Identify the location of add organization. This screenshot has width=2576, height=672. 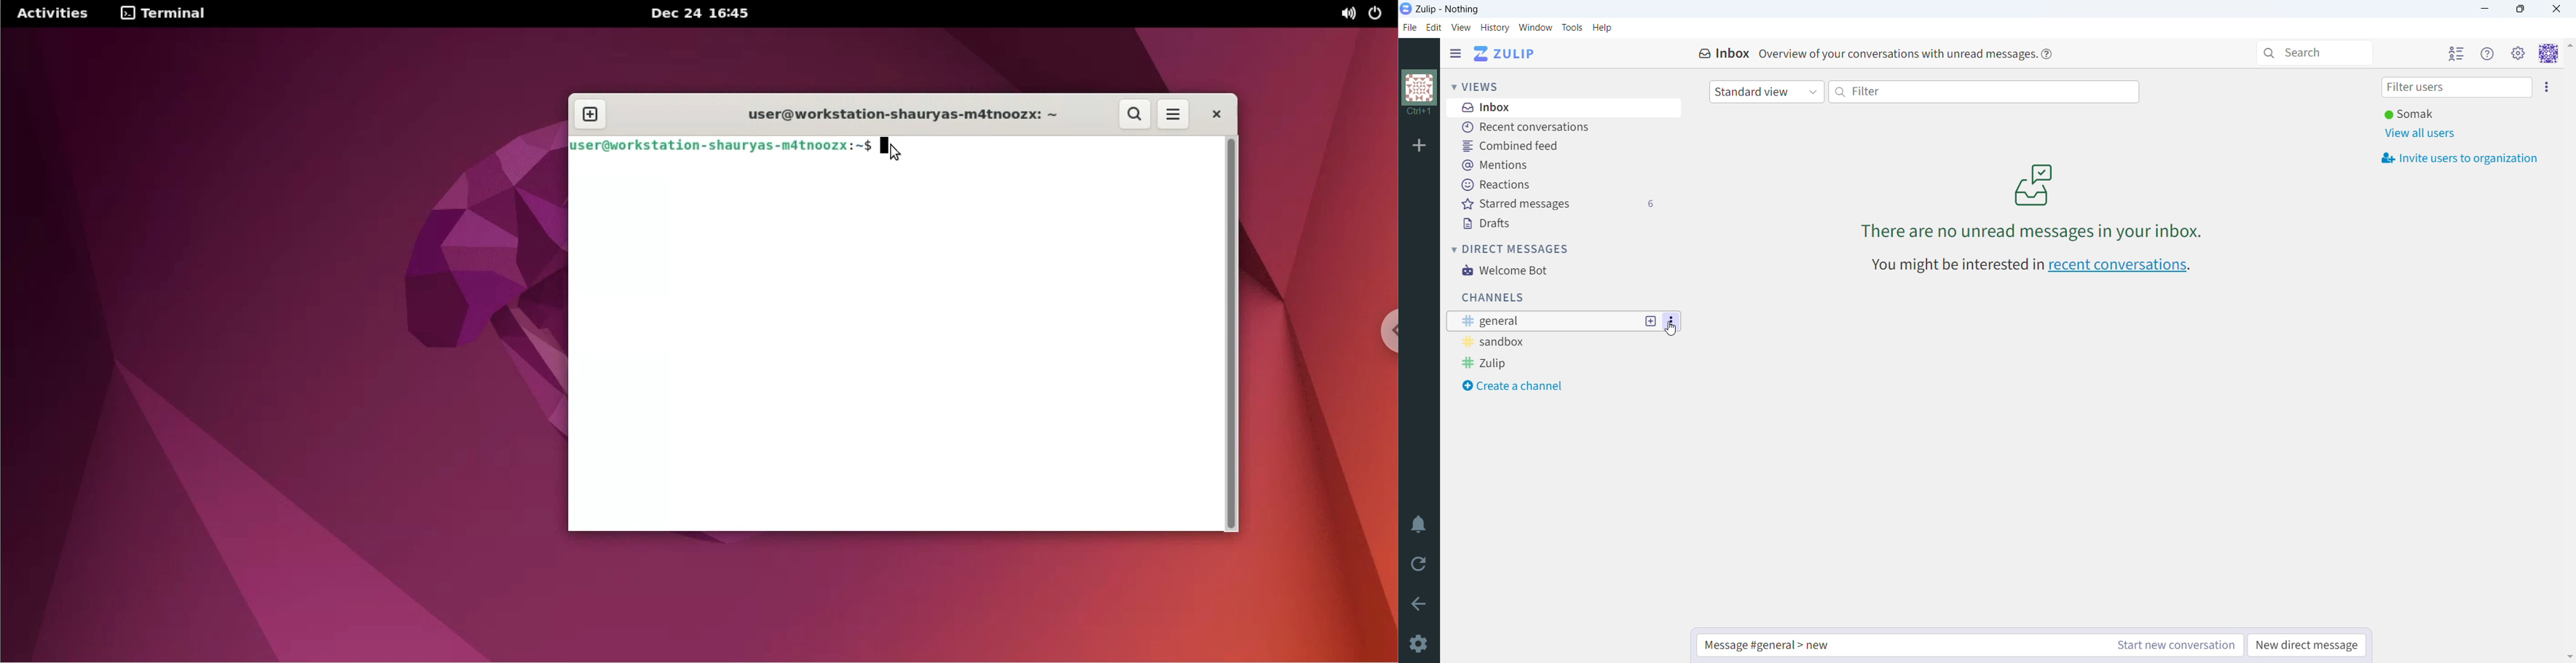
(1419, 144).